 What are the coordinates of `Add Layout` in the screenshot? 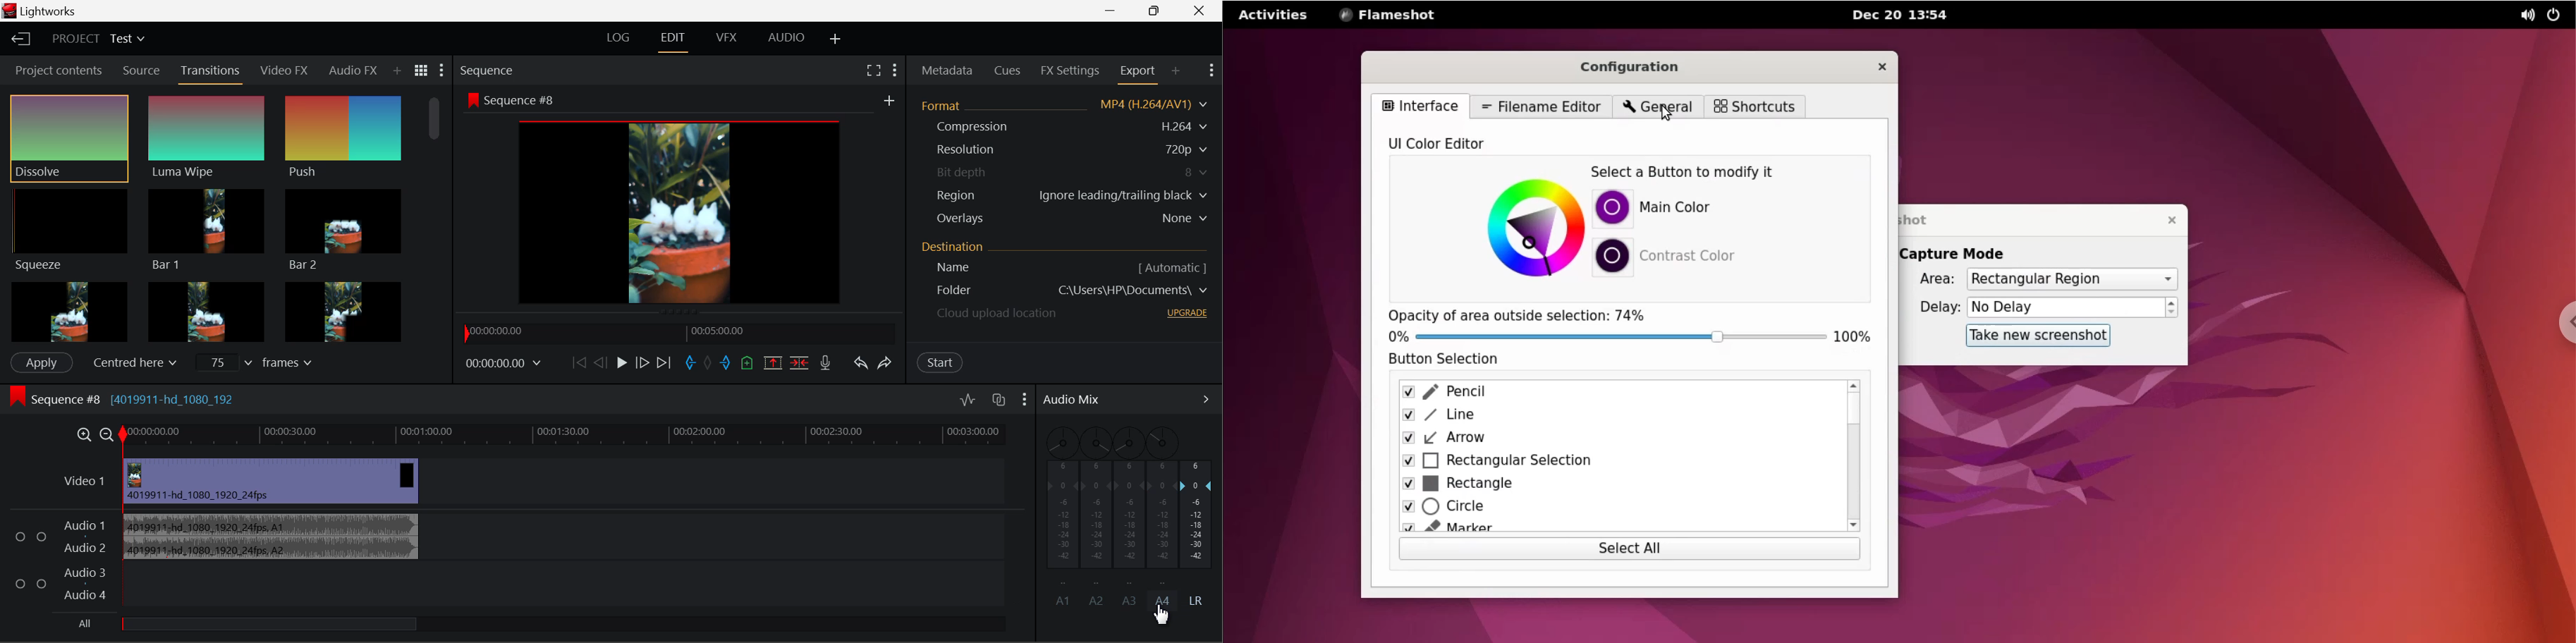 It's located at (836, 37).